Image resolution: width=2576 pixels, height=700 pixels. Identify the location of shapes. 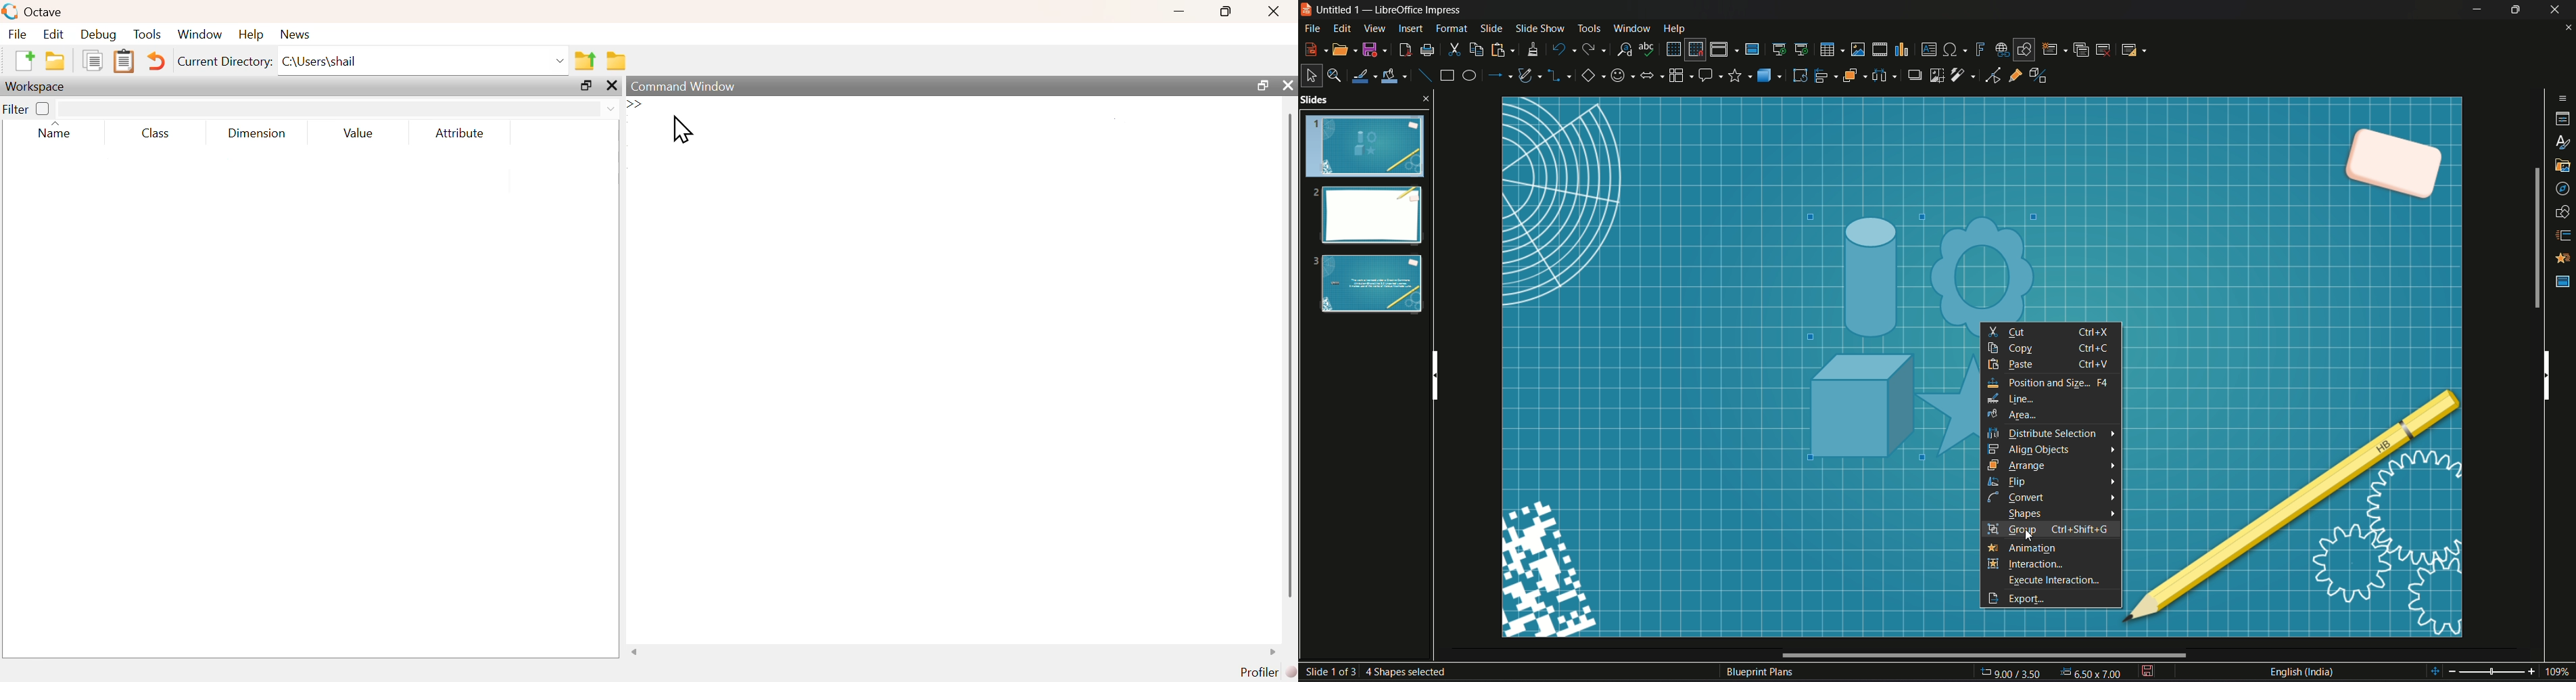
(2026, 512).